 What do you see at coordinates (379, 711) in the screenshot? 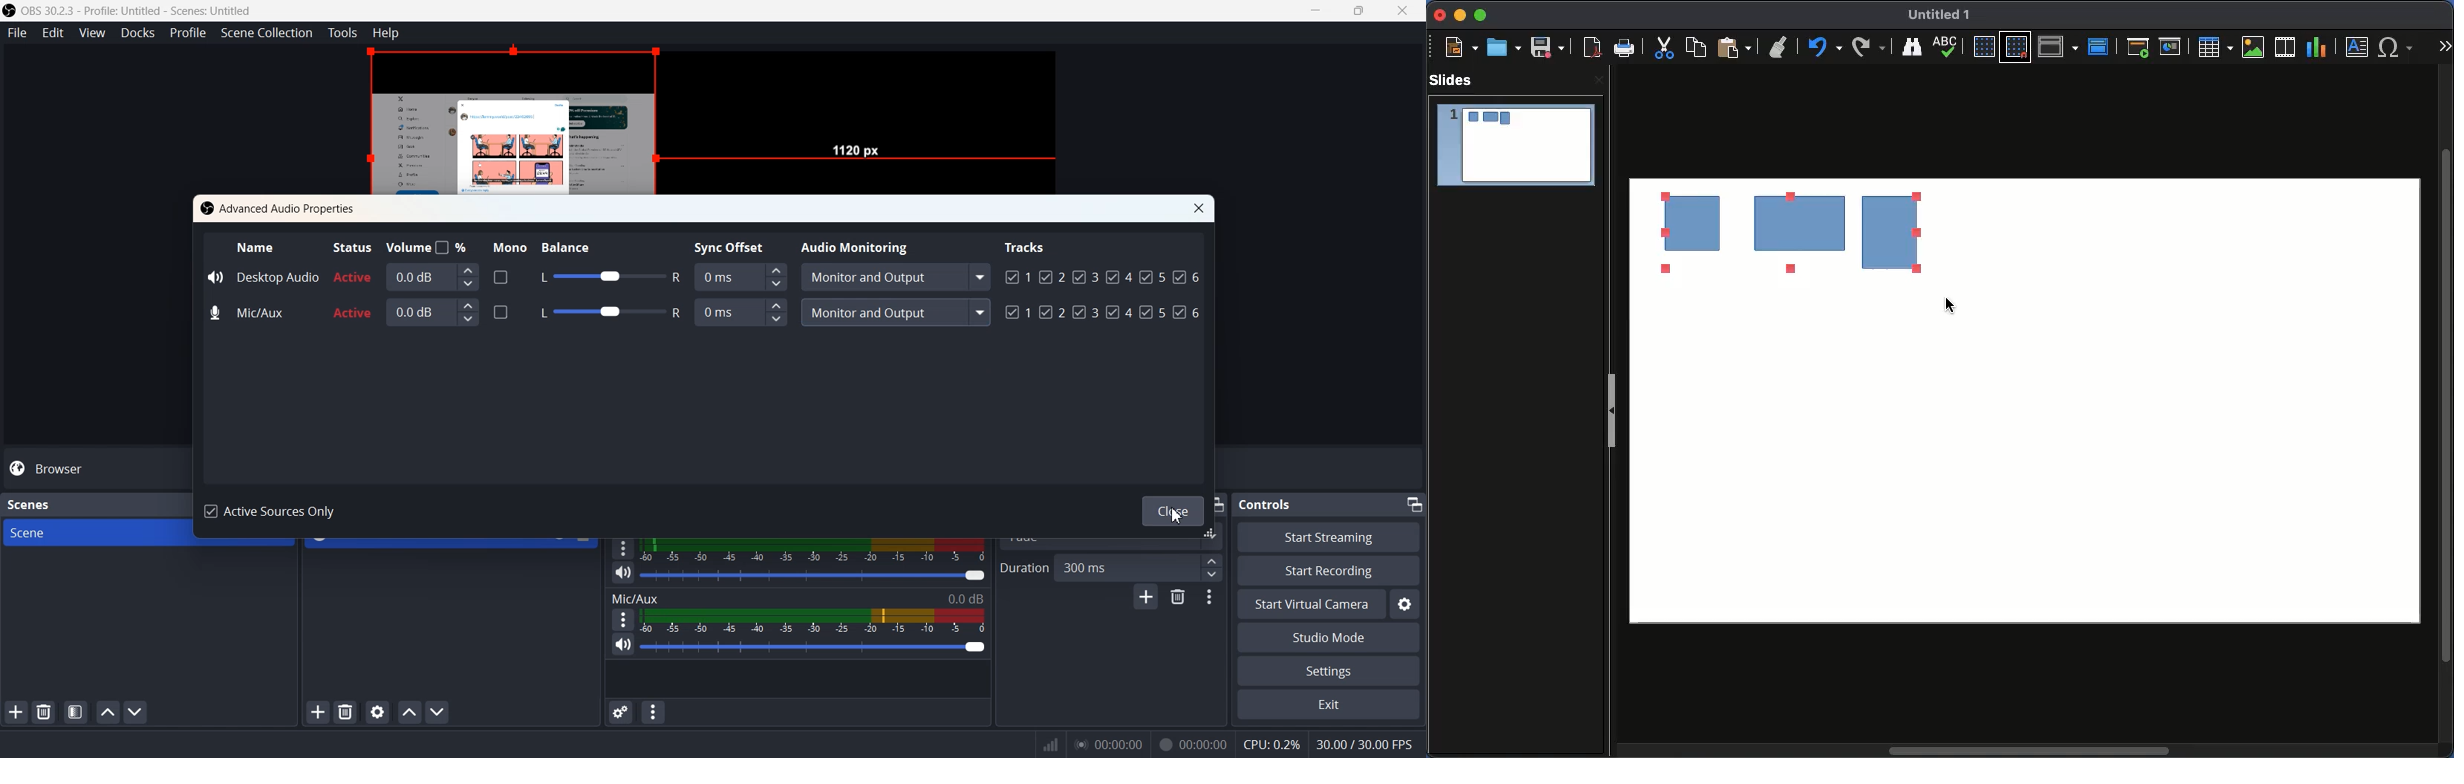
I see `Open source properties` at bounding box center [379, 711].